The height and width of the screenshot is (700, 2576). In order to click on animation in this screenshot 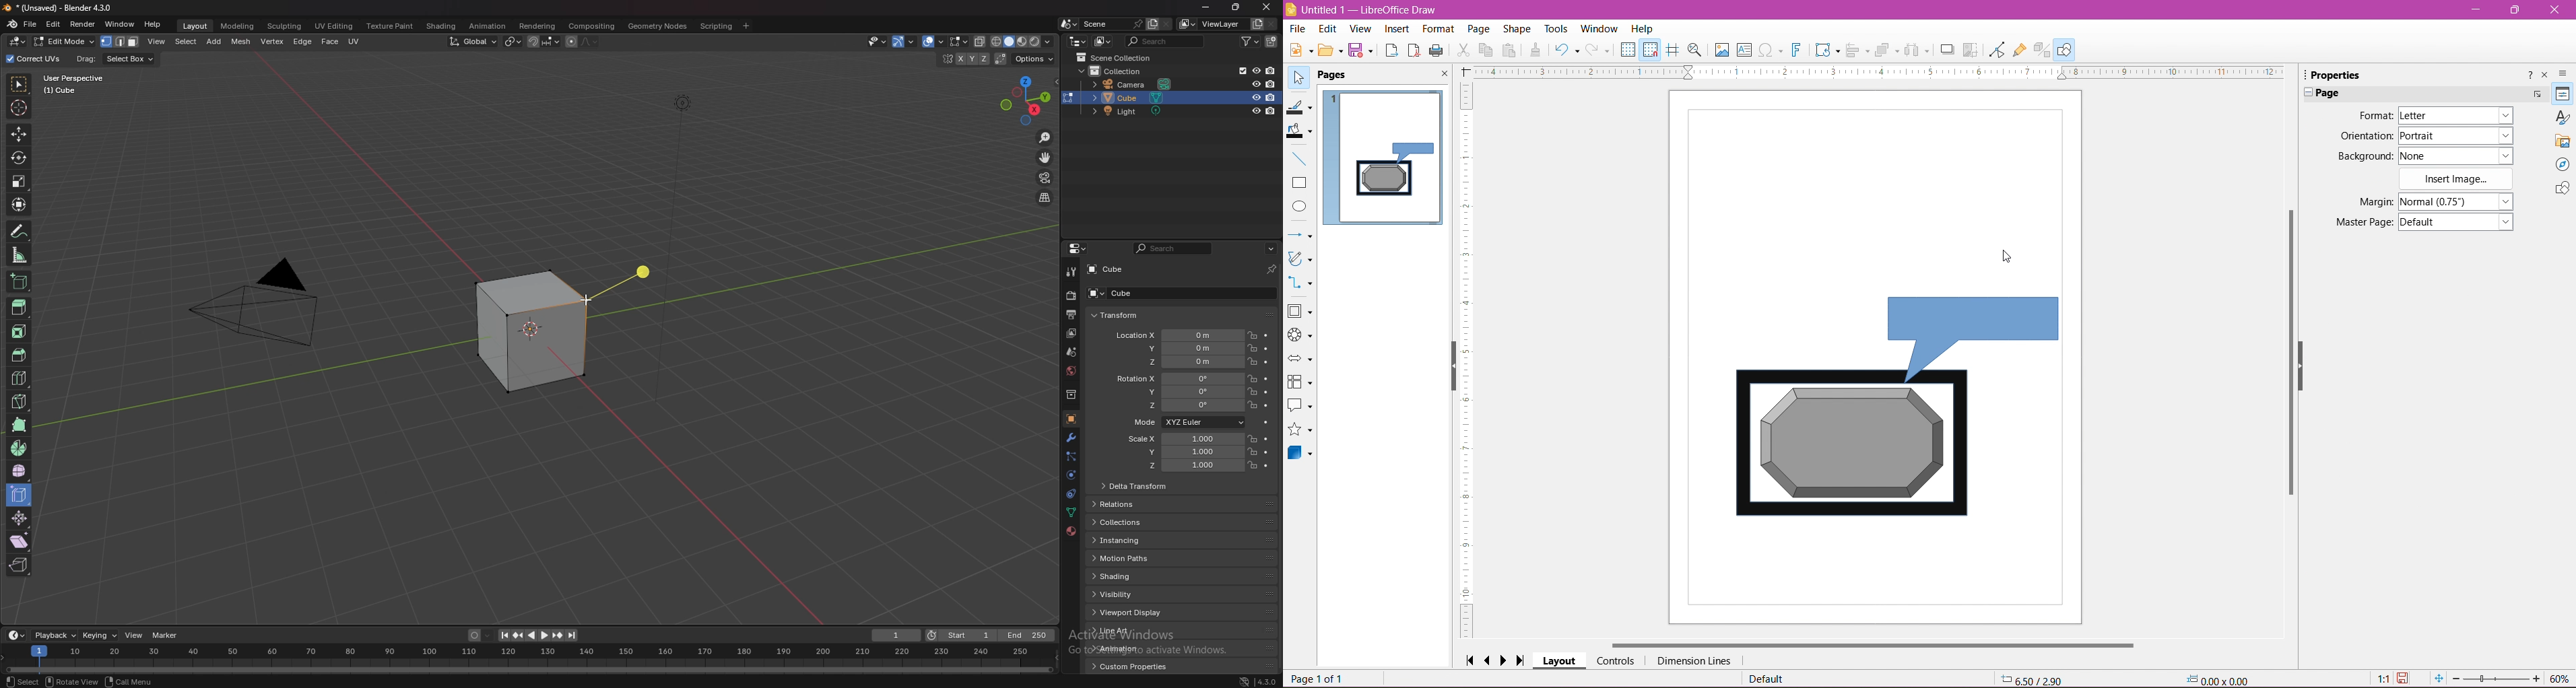, I will do `click(488, 25)`.